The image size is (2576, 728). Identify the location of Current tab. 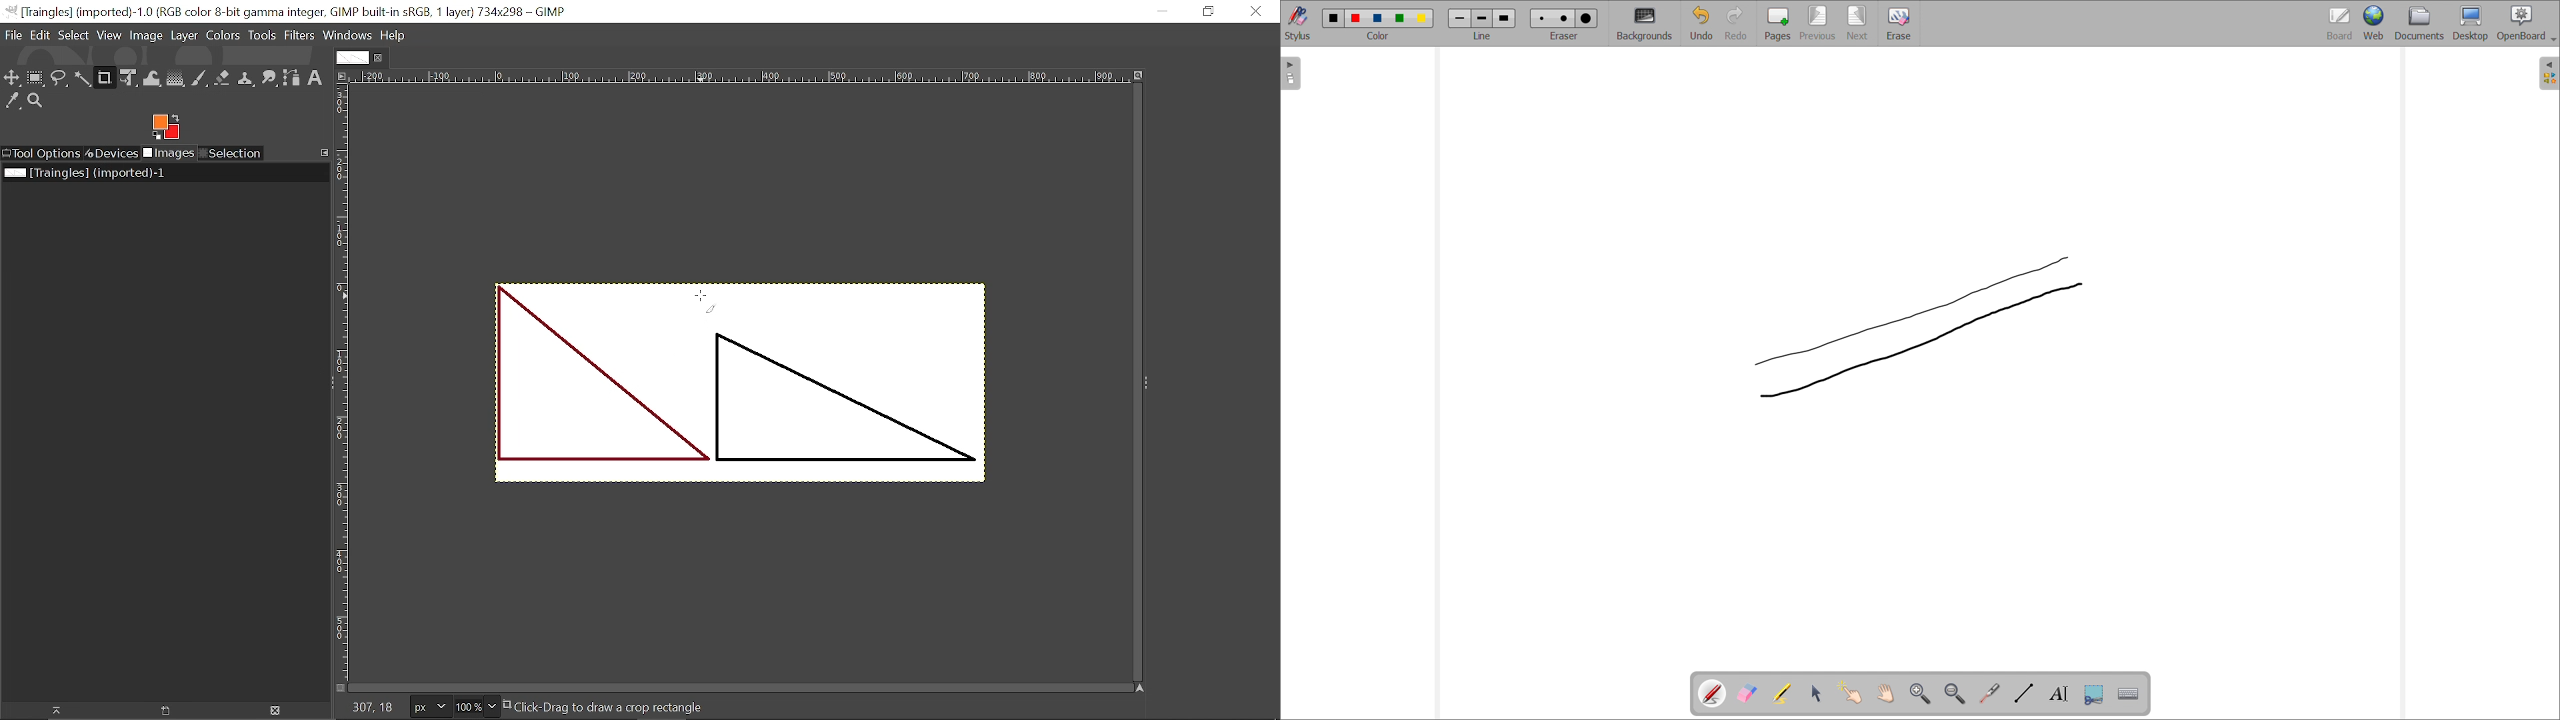
(350, 57).